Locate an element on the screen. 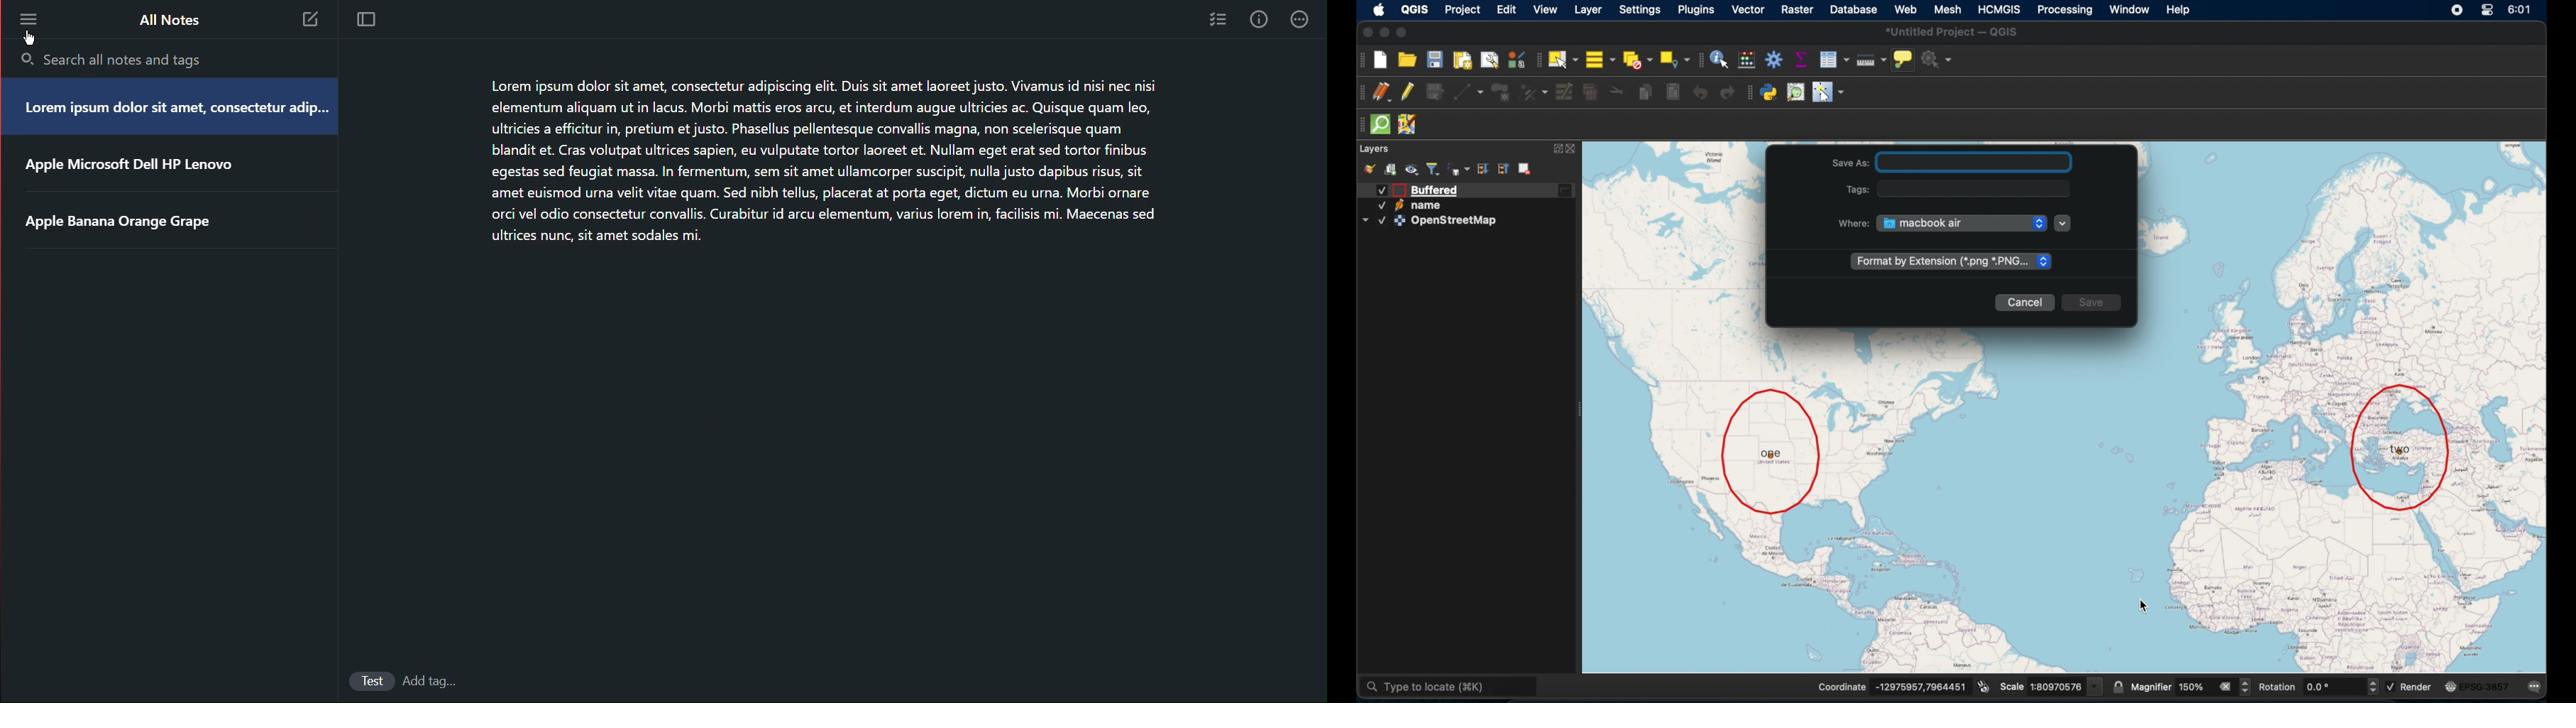  dropdown is located at coordinates (1364, 221).